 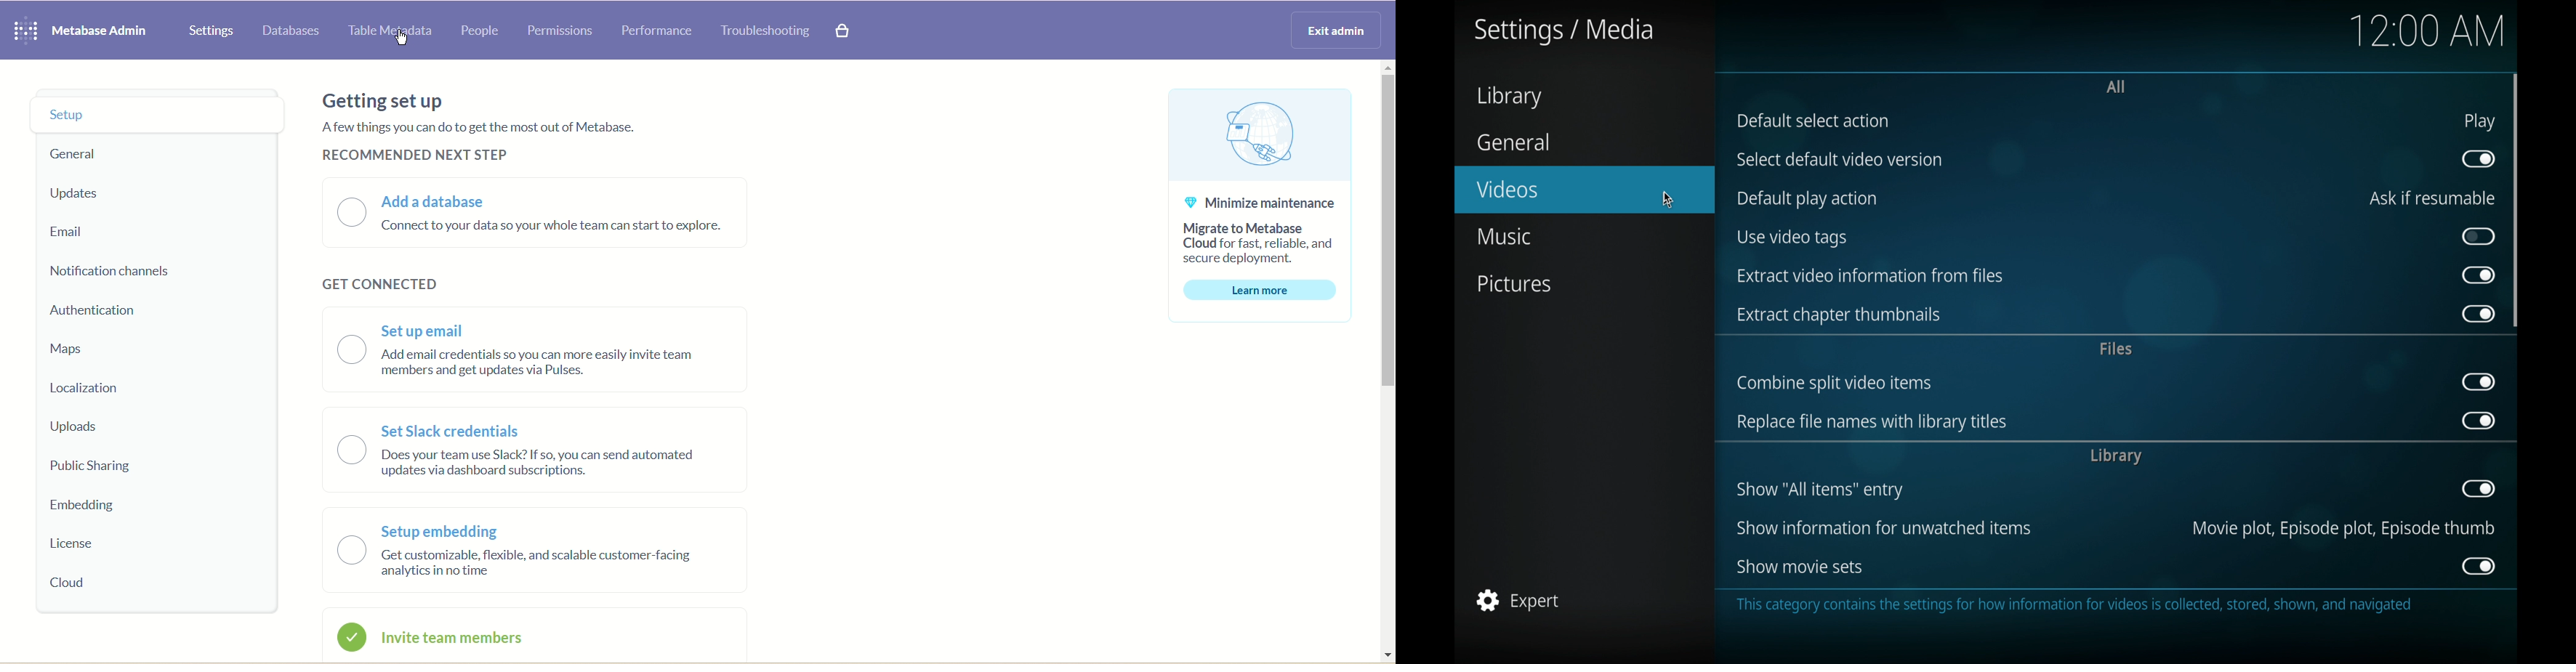 I want to click on Settings, so click(x=212, y=31).